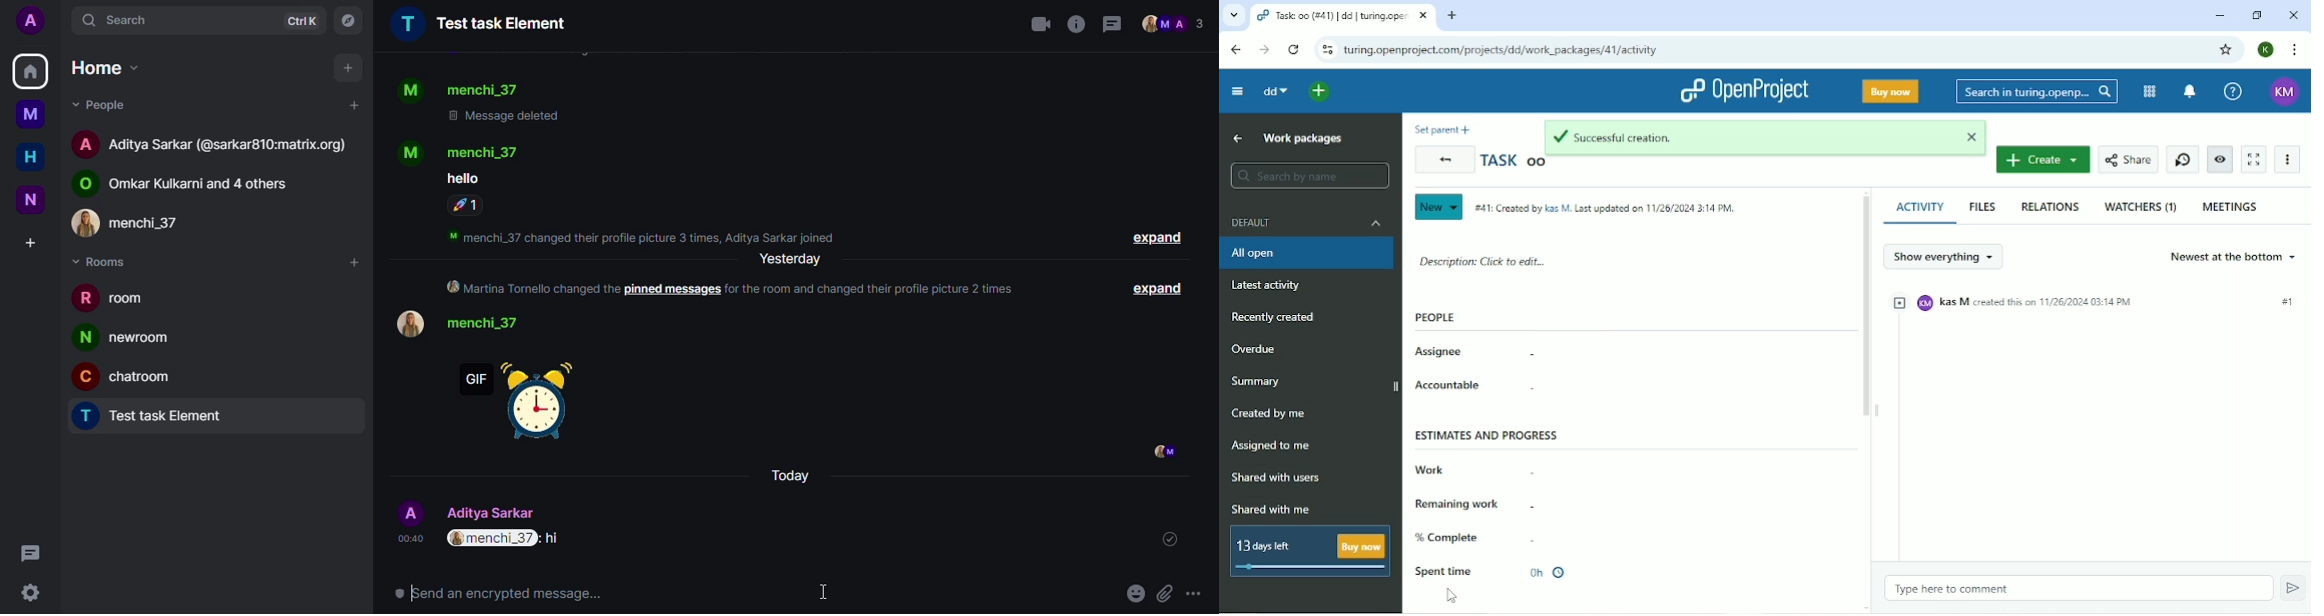 The image size is (2324, 616). I want to click on myspace, so click(31, 114).